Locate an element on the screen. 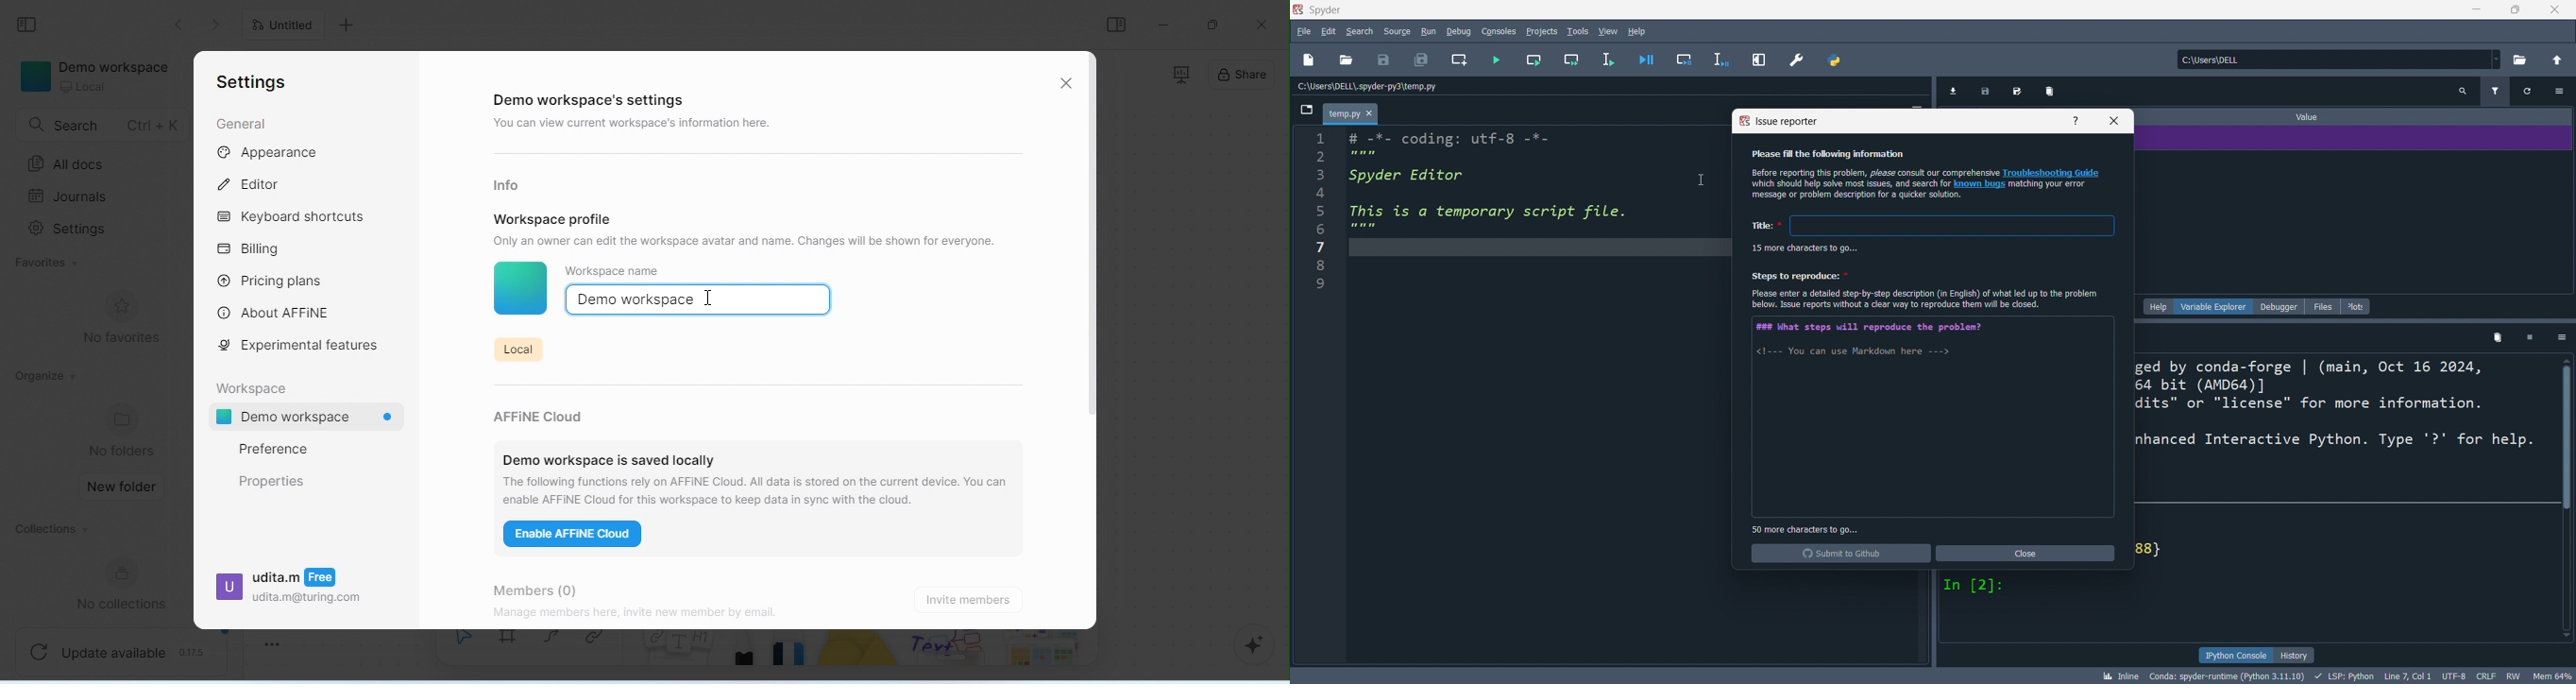  open parent direct is located at coordinates (2558, 61).